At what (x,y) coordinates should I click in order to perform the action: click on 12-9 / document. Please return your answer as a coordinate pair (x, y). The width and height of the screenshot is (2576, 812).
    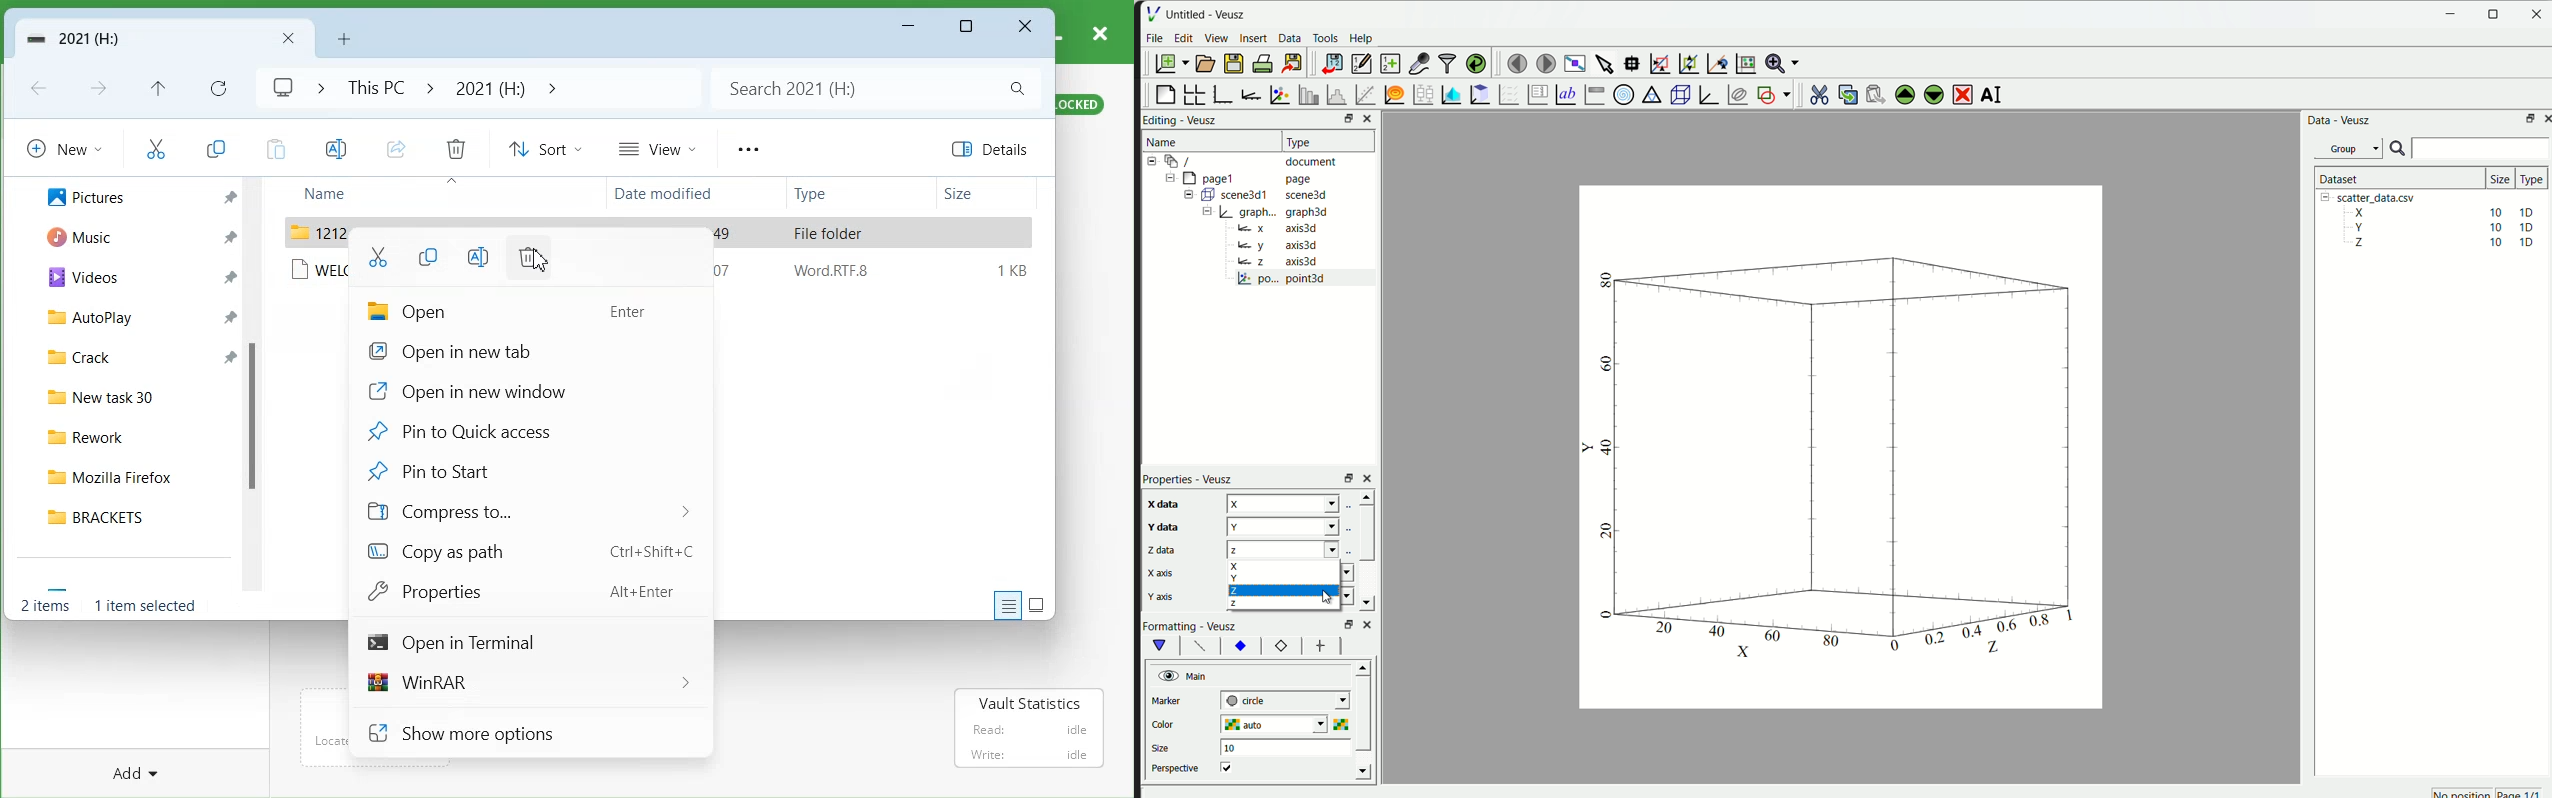
    Looking at the image, I should click on (1240, 161).